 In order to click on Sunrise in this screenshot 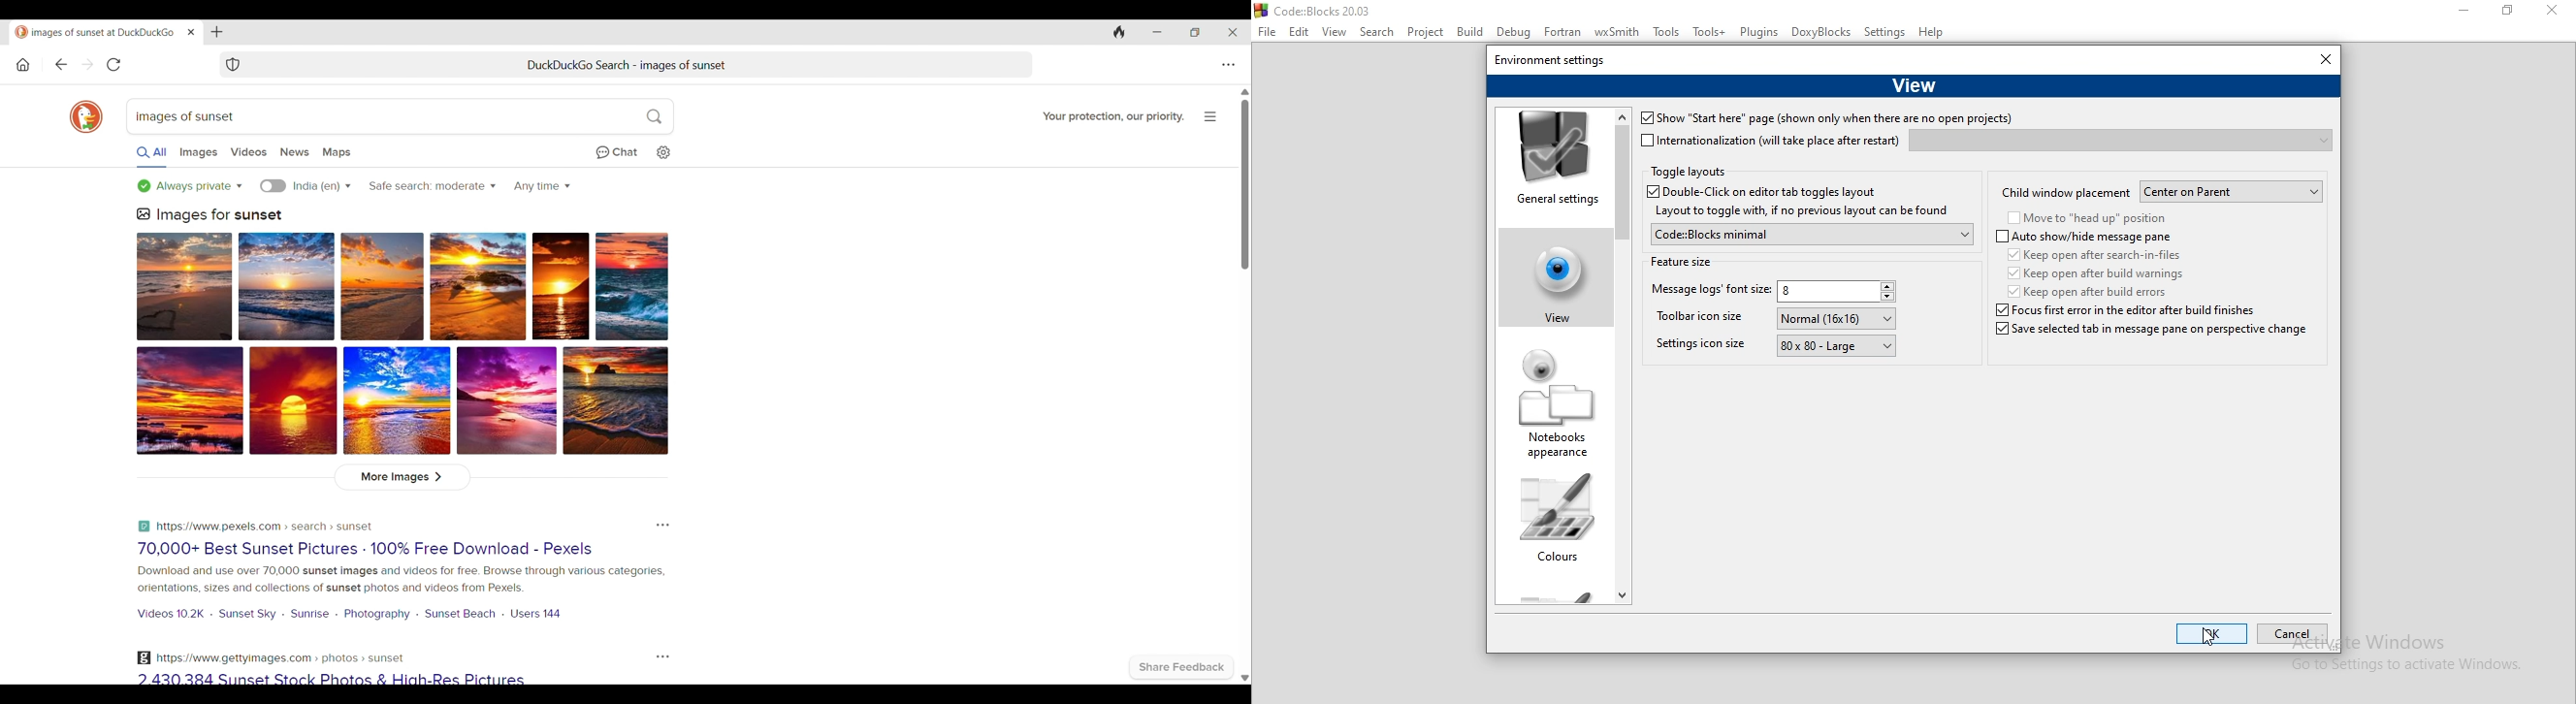, I will do `click(311, 613)`.